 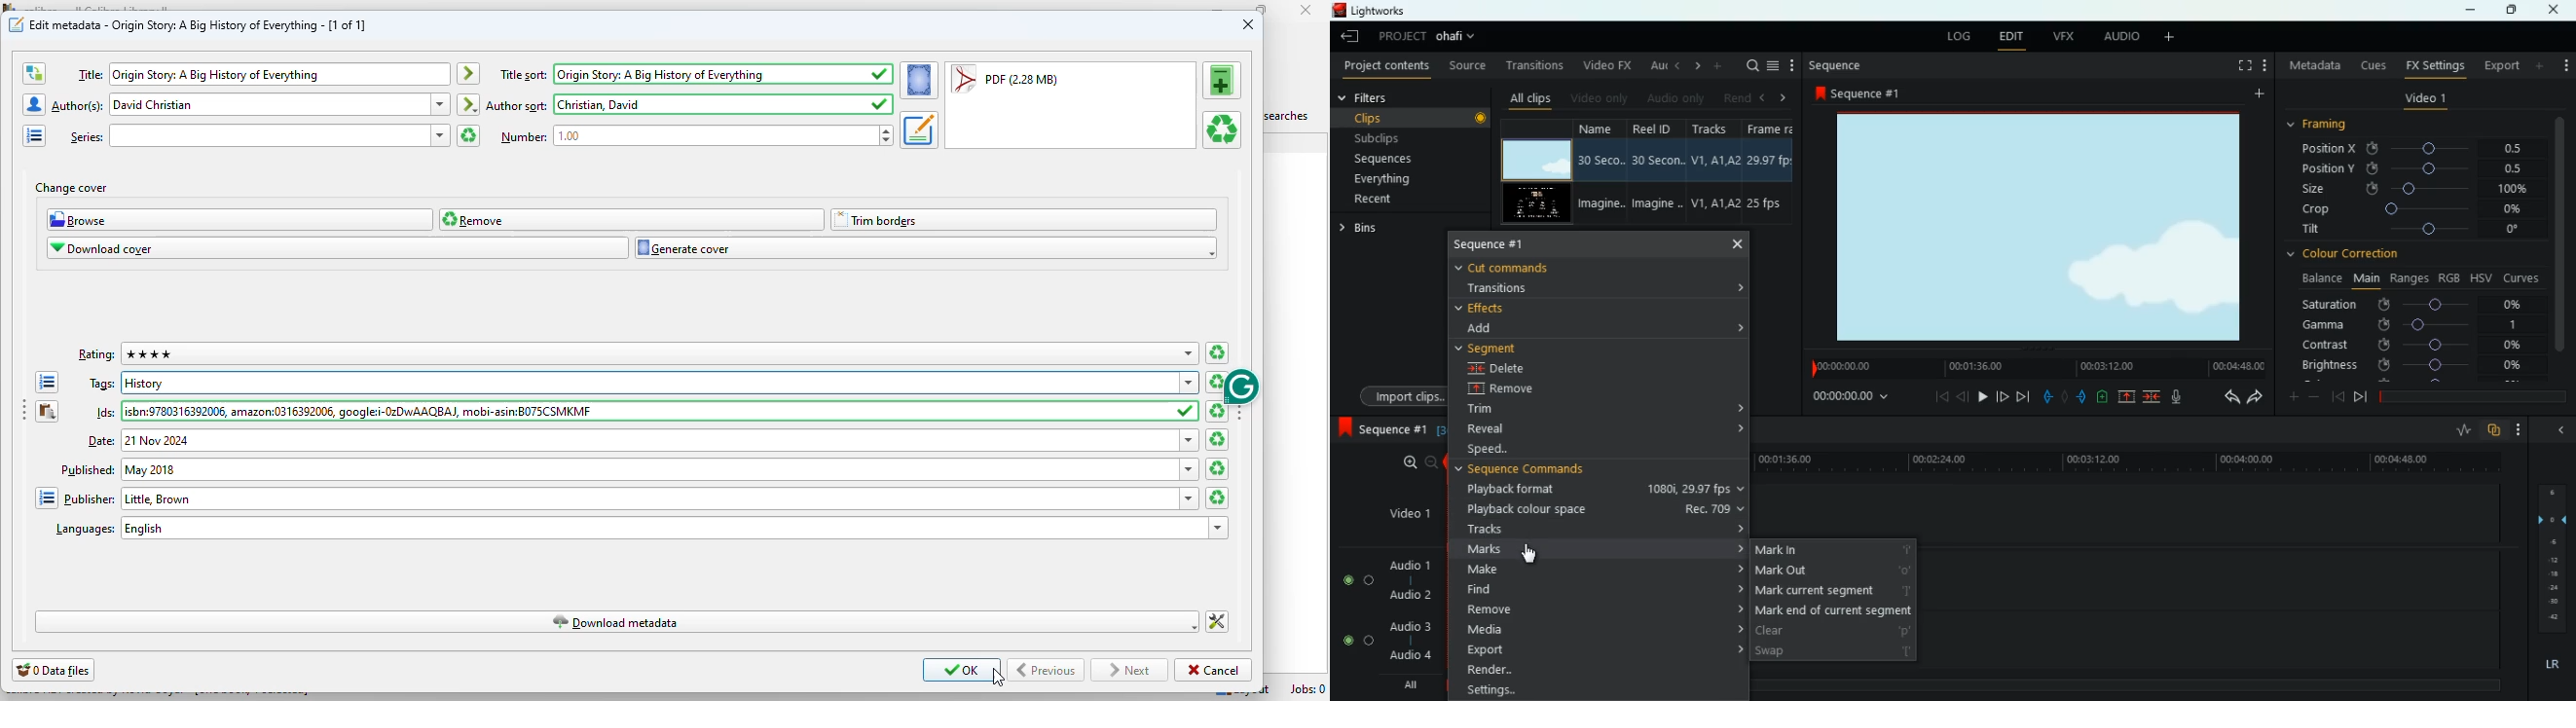 What do you see at coordinates (2102, 398) in the screenshot?
I see `battery` at bounding box center [2102, 398].